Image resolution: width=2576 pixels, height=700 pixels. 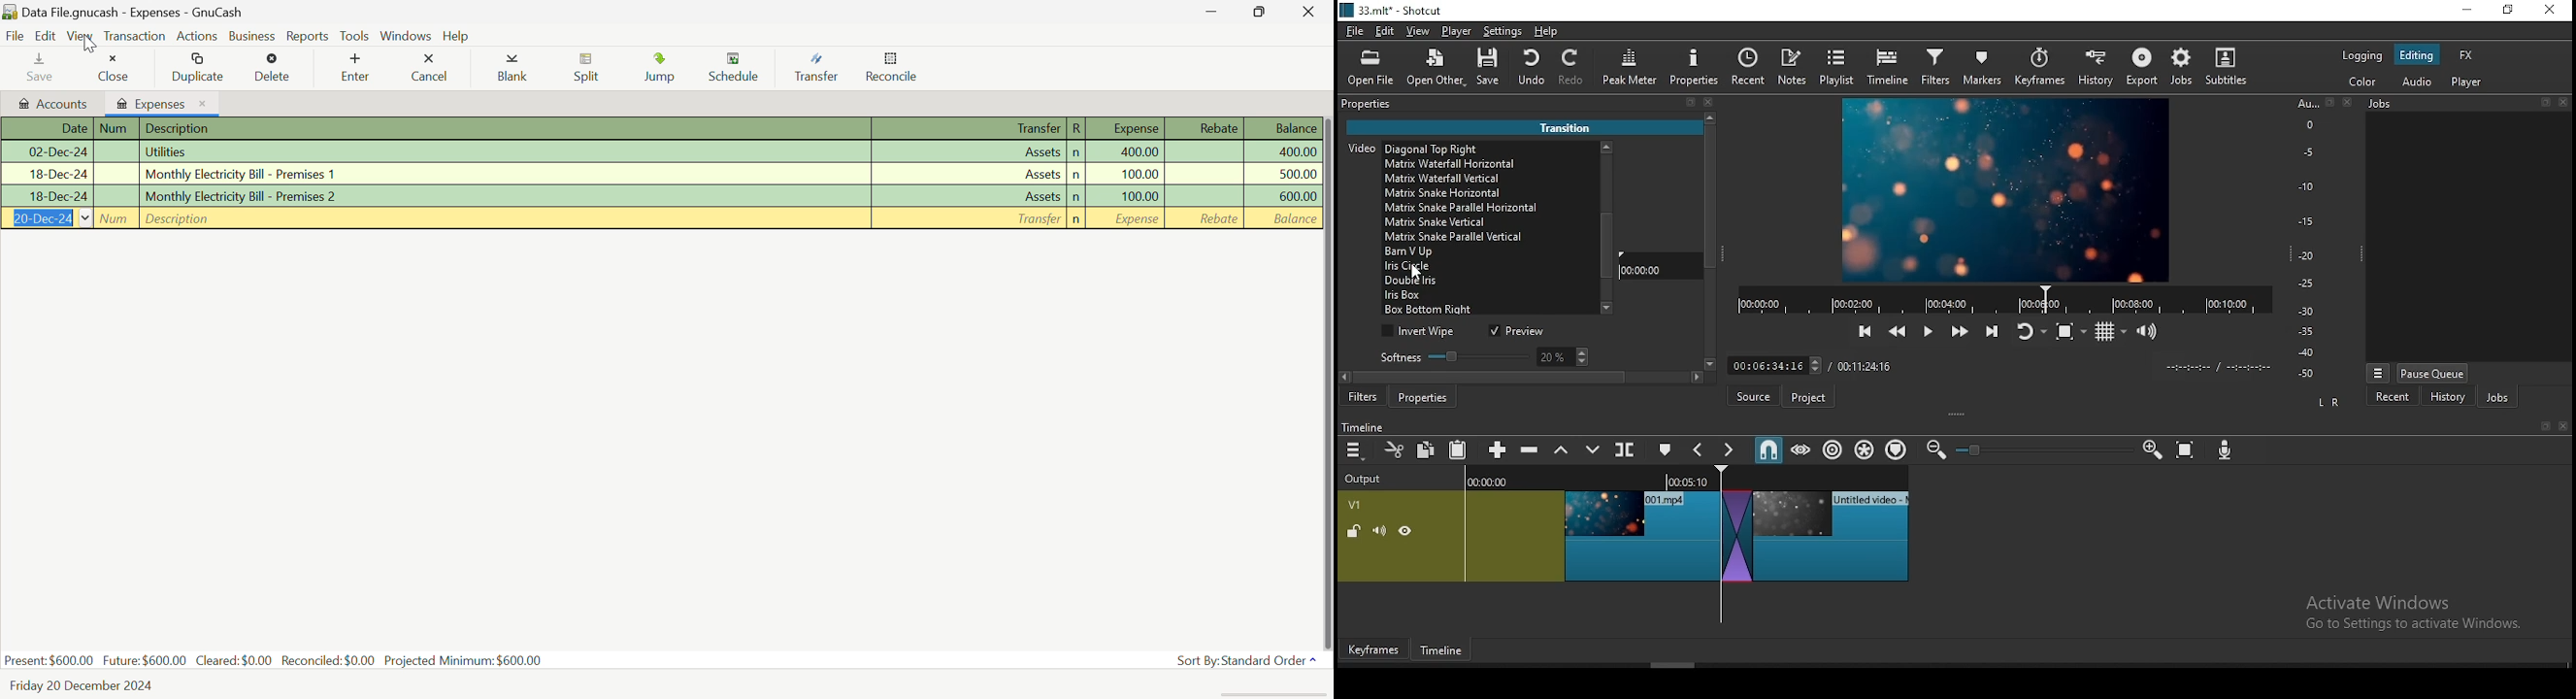 What do you see at coordinates (505, 174) in the screenshot?
I see `Premises 1 Bill` at bounding box center [505, 174].